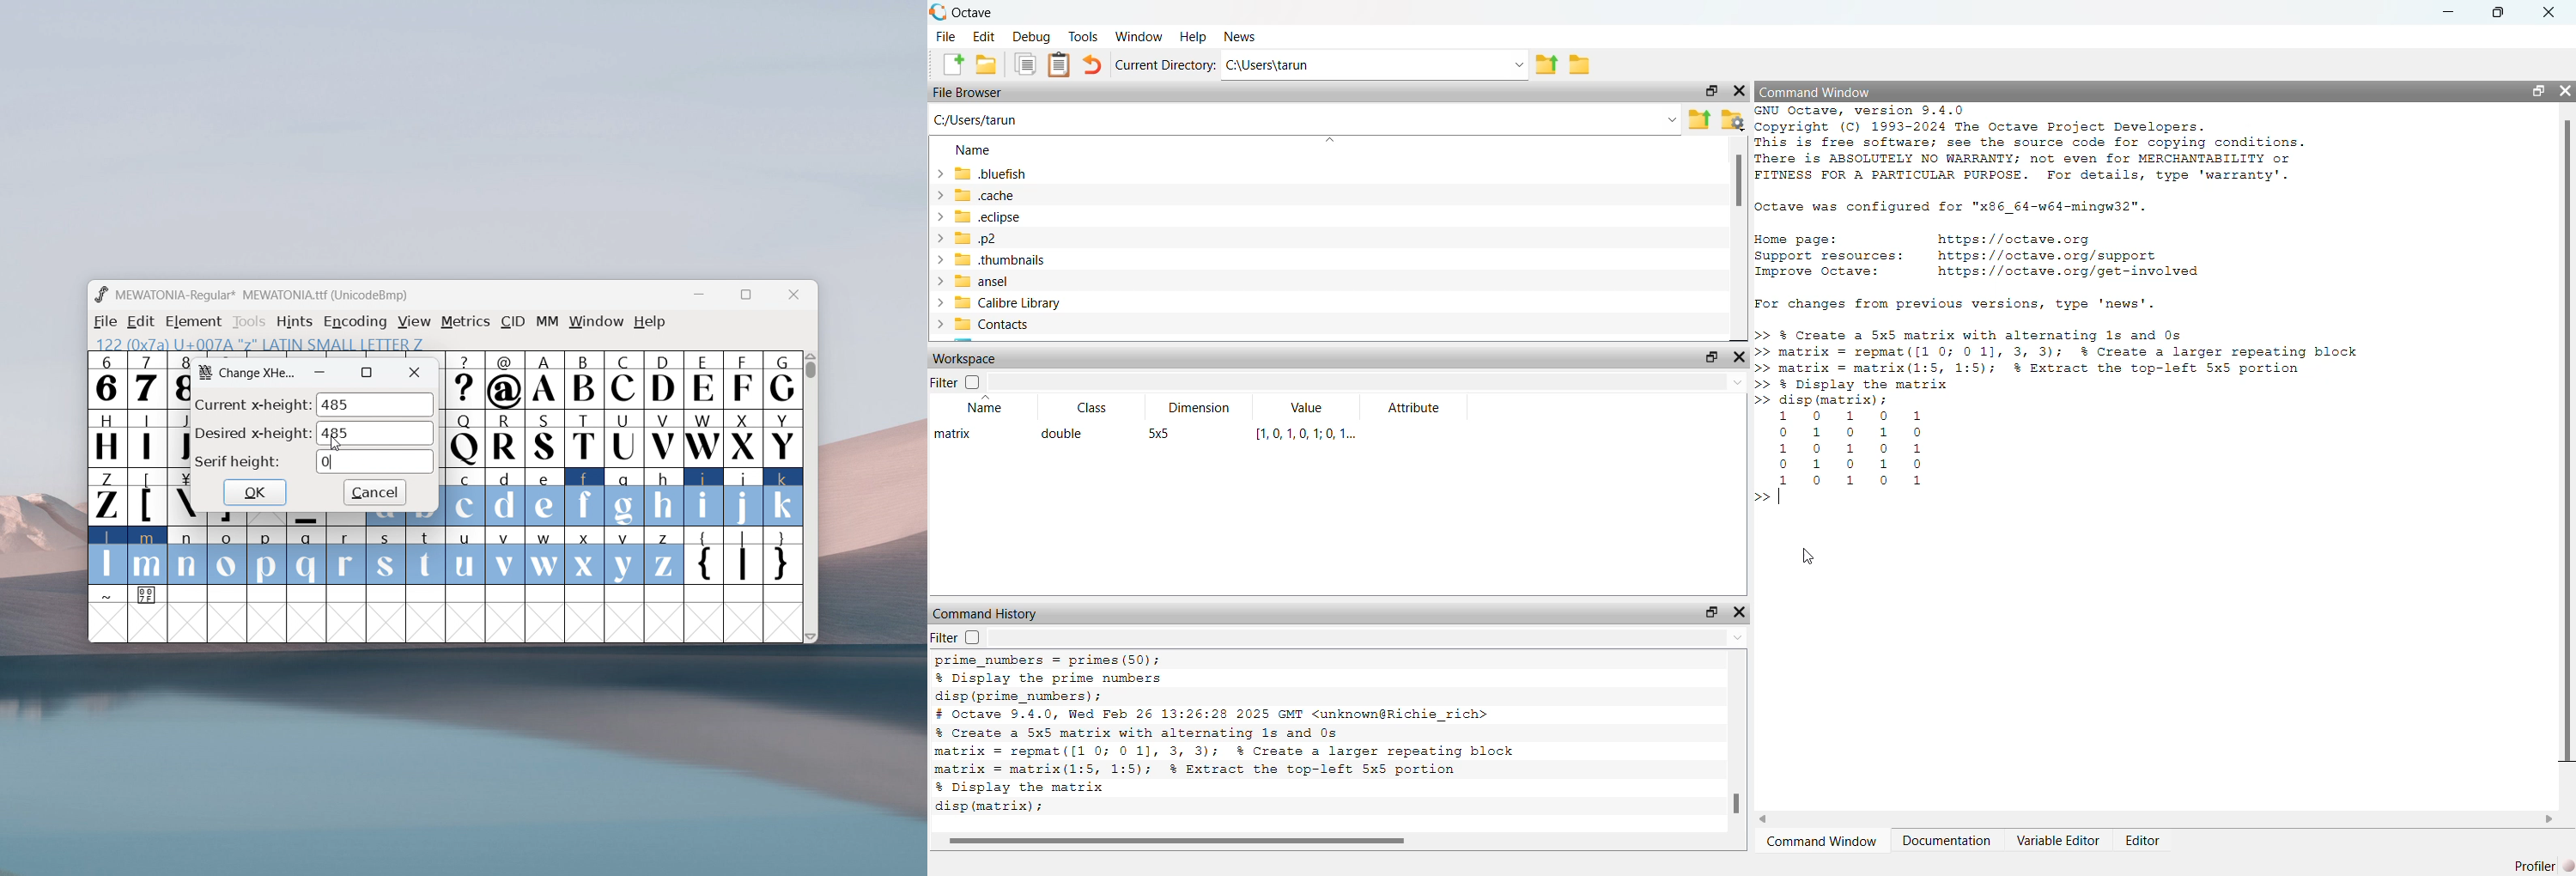 This screenshot has width=2576, height=896. I want to click on maximize, so click(745, 297).